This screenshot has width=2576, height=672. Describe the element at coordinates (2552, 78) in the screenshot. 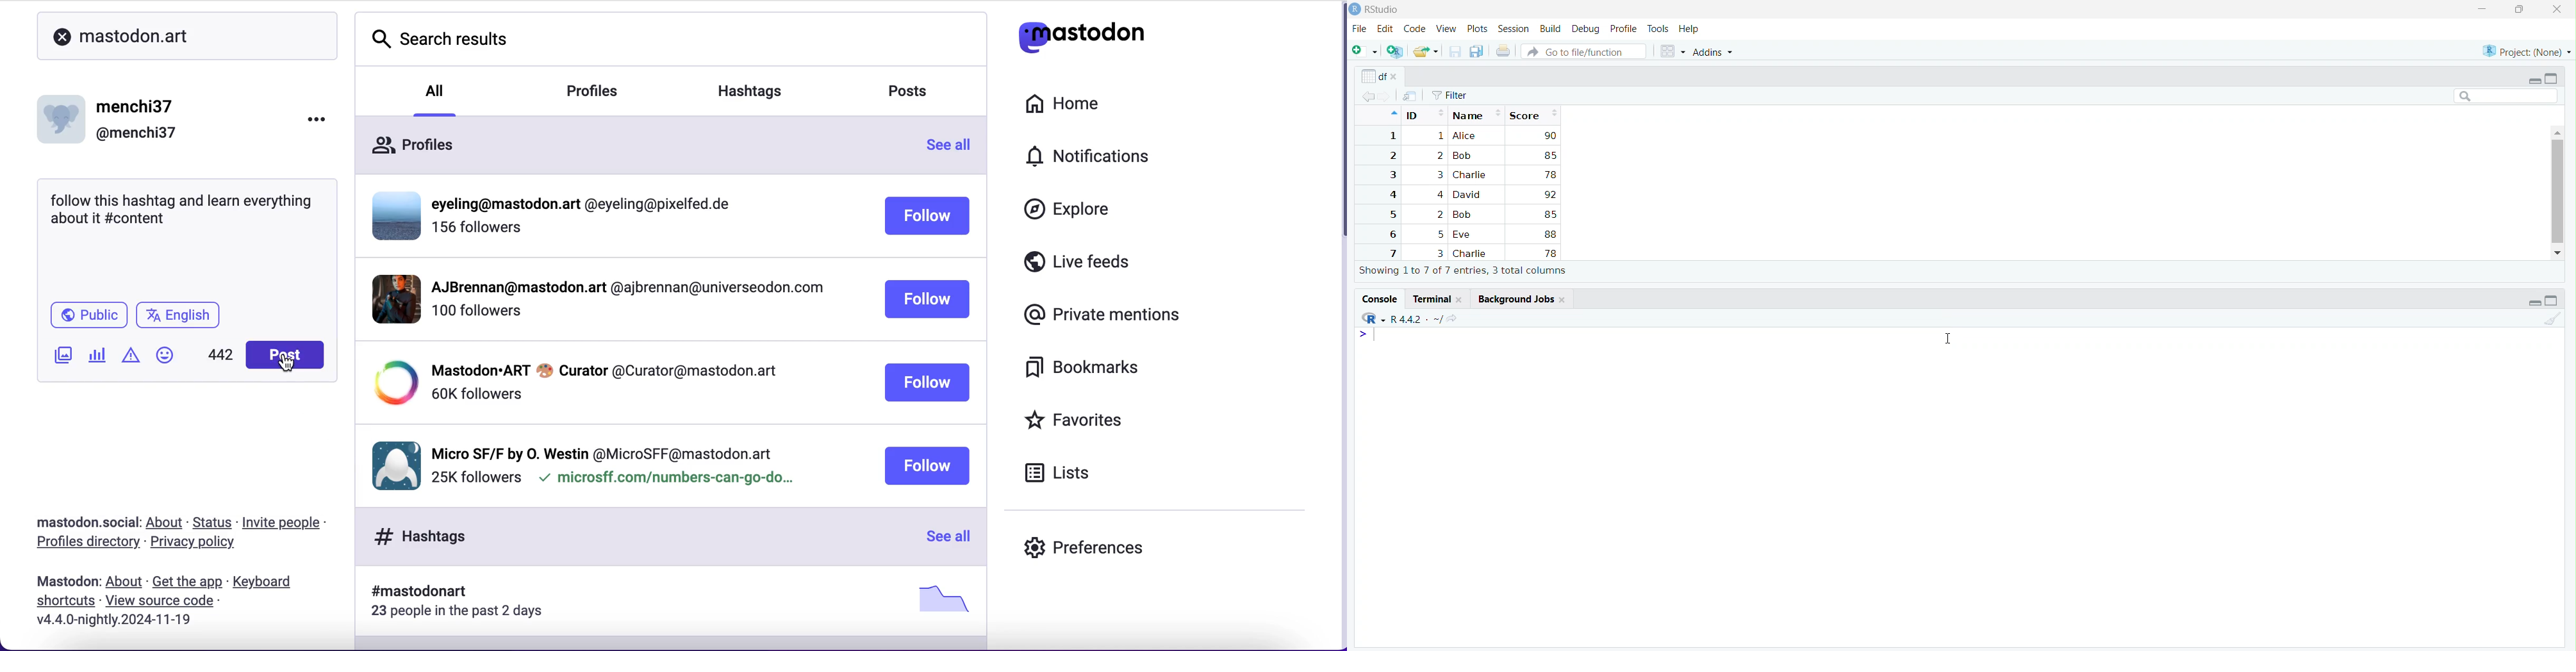

I see `maximize` at that location.